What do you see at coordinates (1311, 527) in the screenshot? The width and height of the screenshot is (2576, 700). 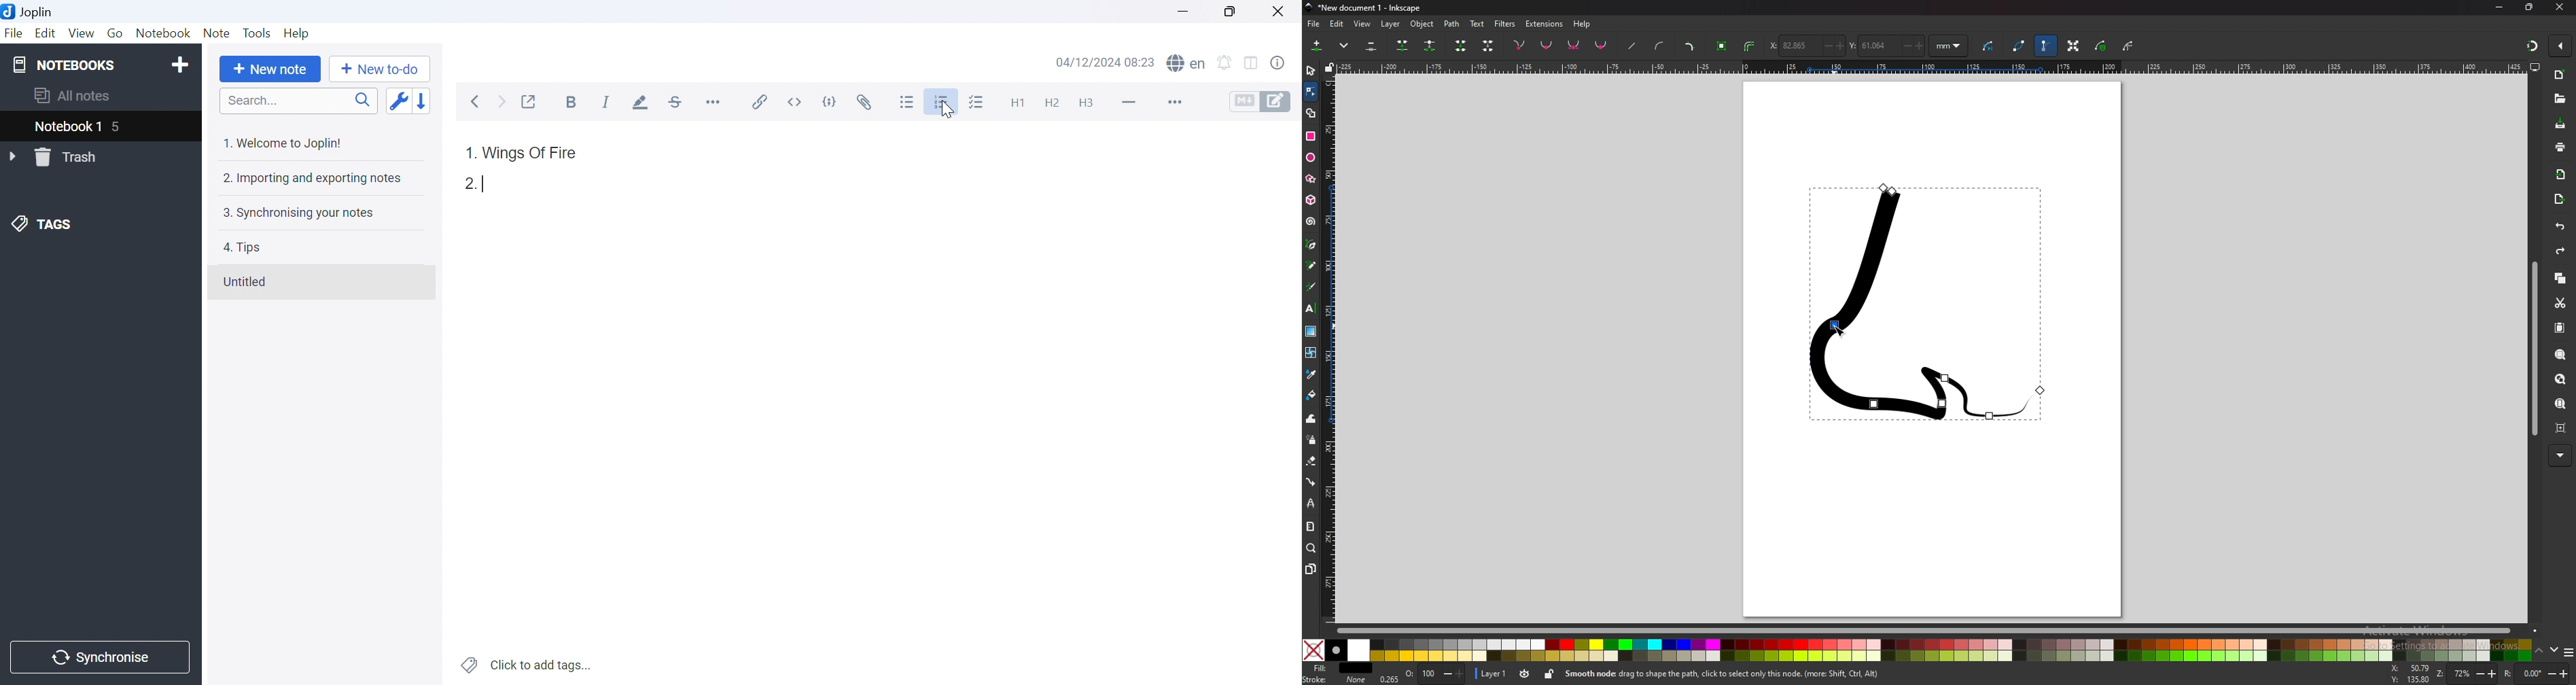 I see `measure` at bounding box center [1311, 527].